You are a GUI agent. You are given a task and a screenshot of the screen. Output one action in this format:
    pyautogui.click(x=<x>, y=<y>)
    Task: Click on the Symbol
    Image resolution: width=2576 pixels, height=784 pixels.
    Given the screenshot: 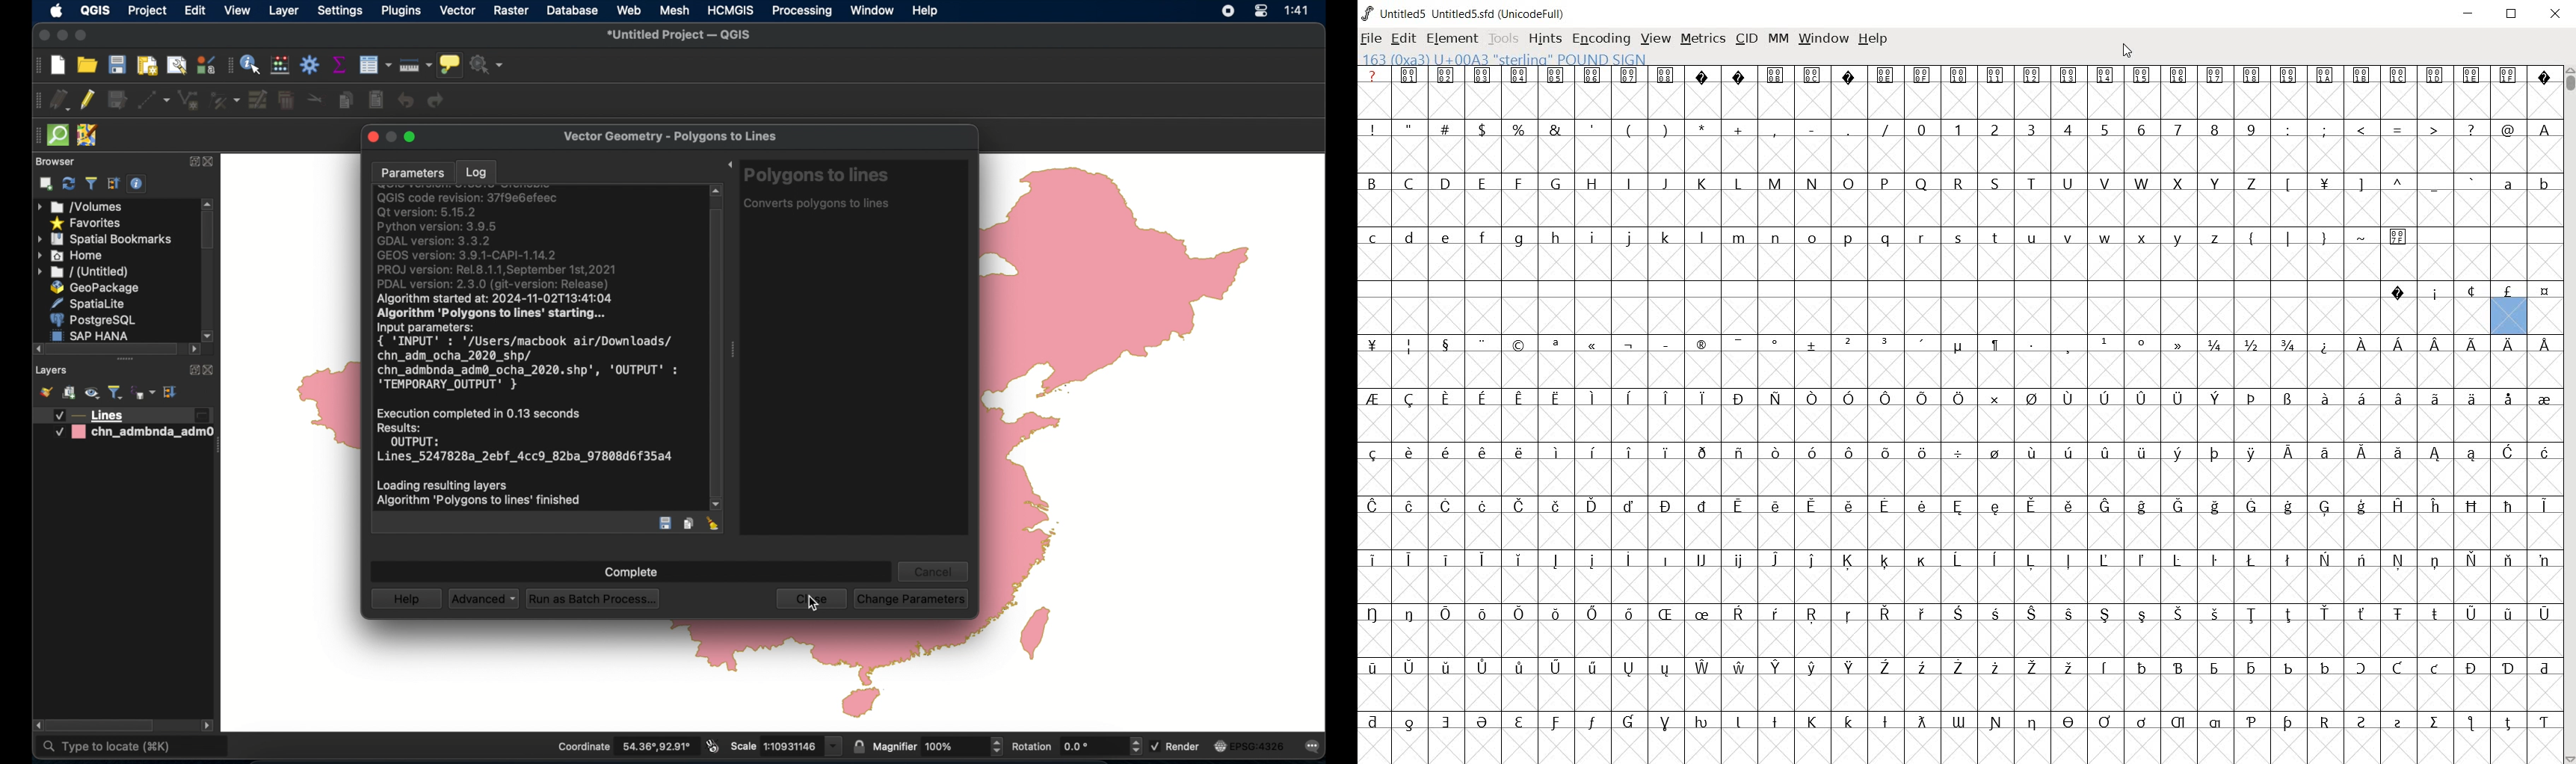 What is the action you would take?
    pyautogui.click(x=1519, y=561)
    